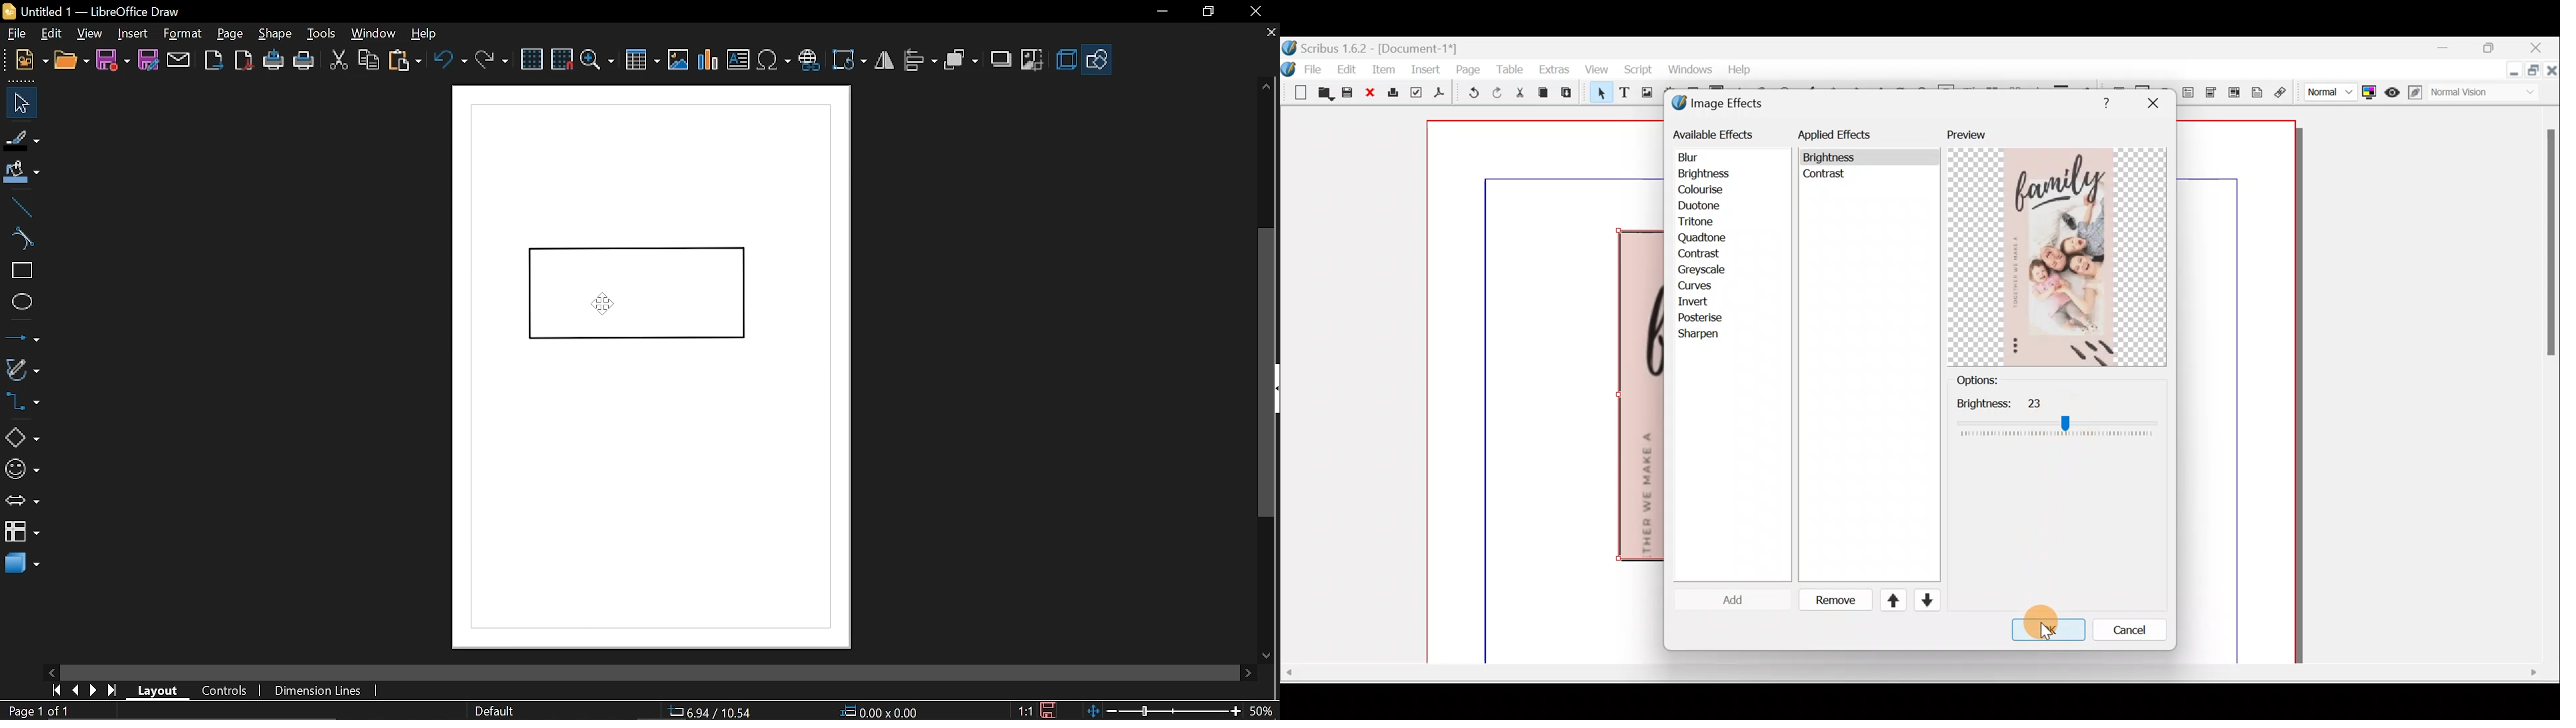 This screenshot has width=2576, height=728. Describe the element at coordinates (1026, 711) in the screenshot. I see `Scaling factor (1:1)` at that location.